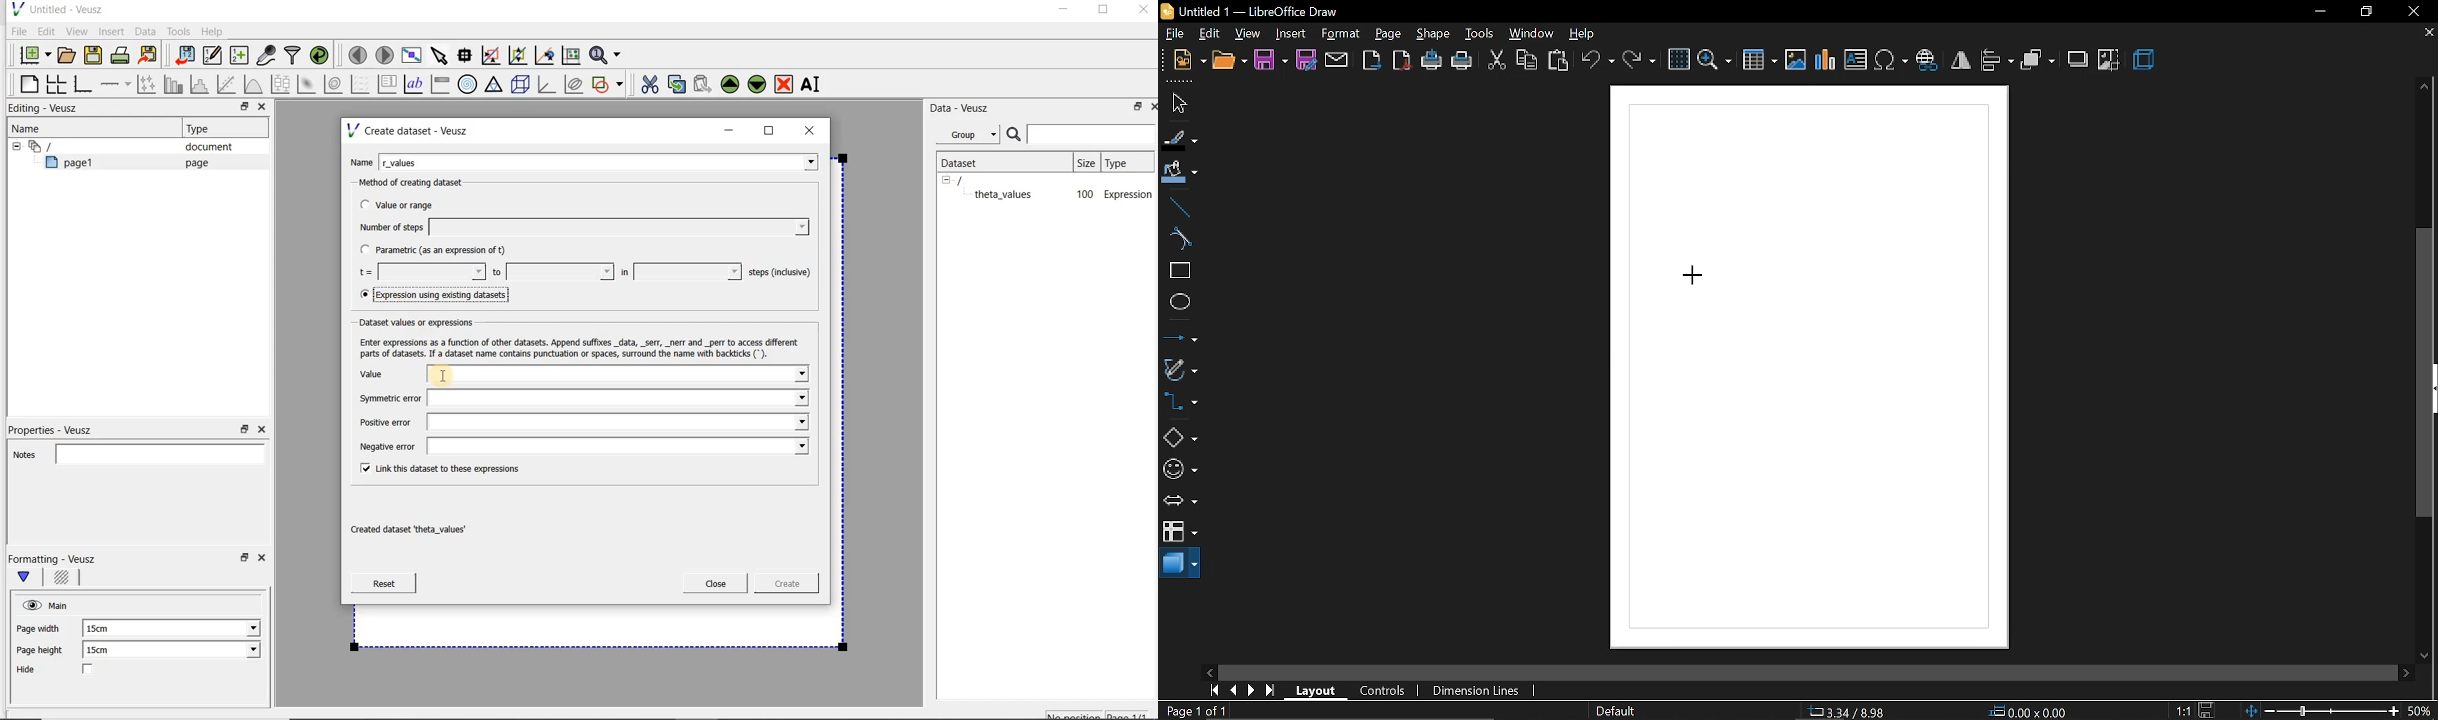 This screenshot has width=2464, height=728. Describe the element at coordinates (56, 8) in the screenshot. I see `Untitled - Veusz` at that location.